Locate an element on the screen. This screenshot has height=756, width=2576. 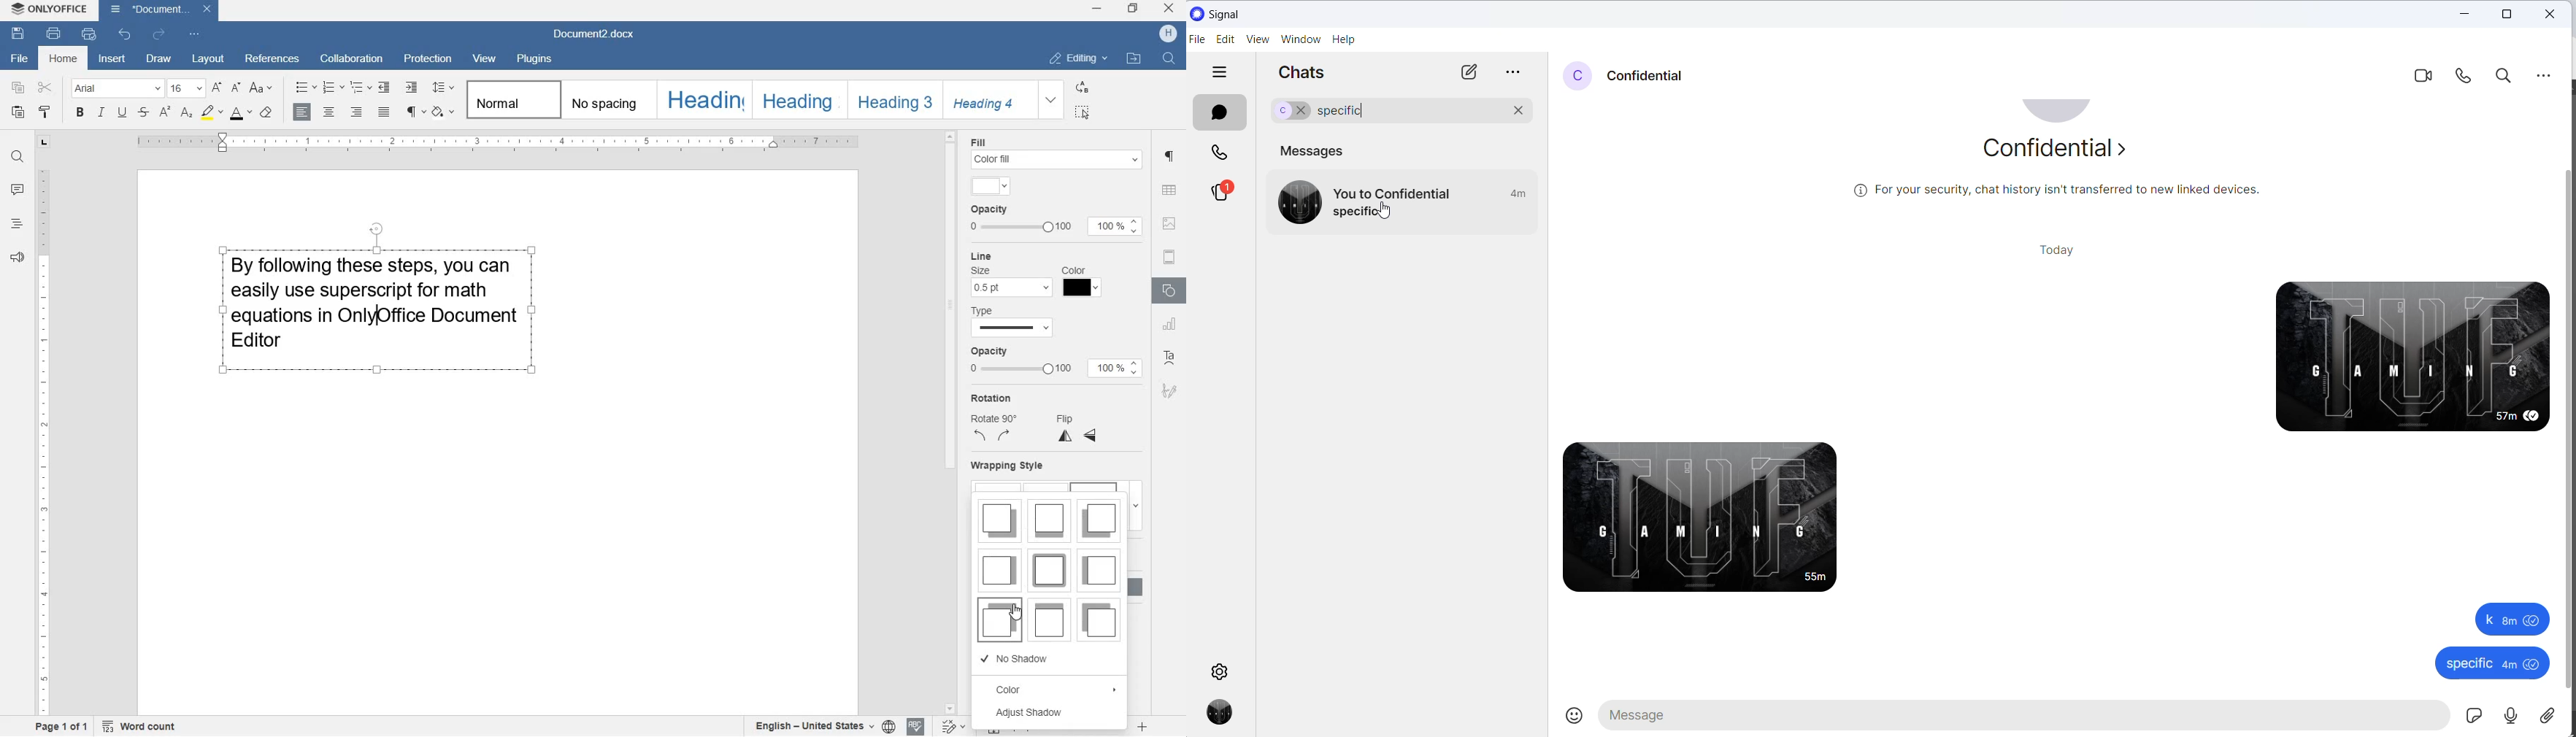
emojis is located at coordinates (1576, 718).